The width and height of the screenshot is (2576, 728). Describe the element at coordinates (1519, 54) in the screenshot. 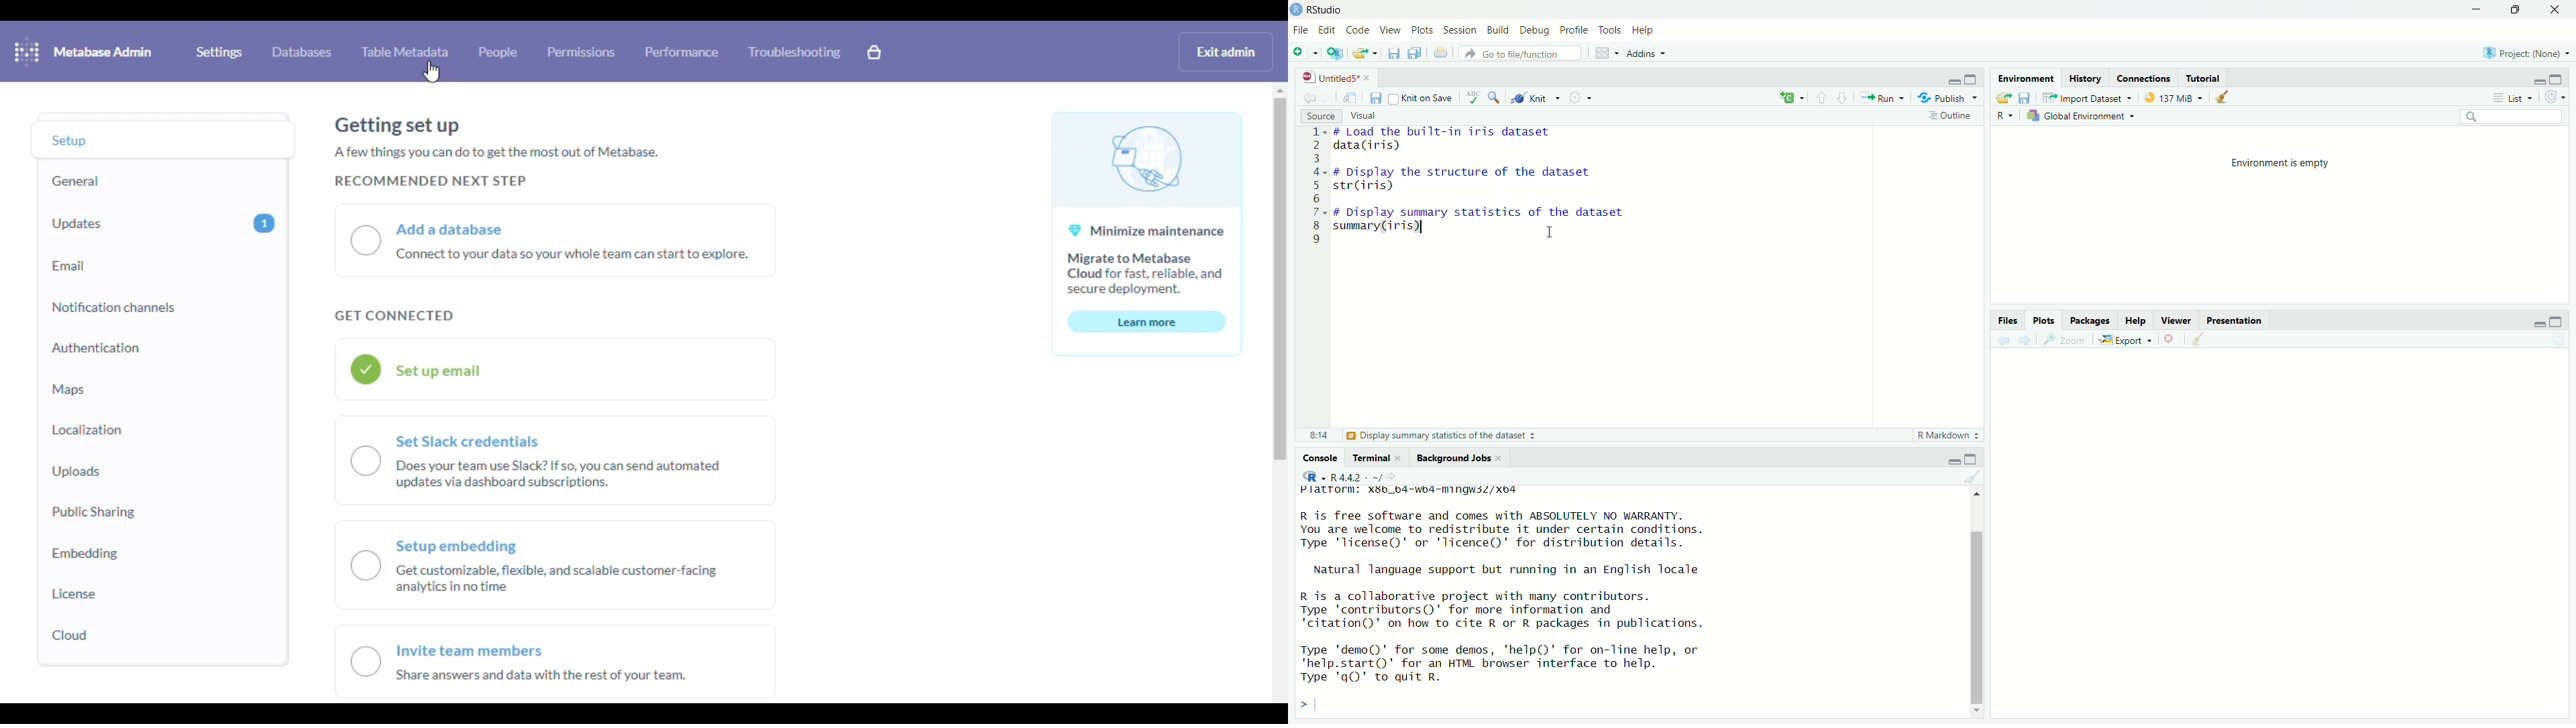

I see `Go to file/function` at that location.